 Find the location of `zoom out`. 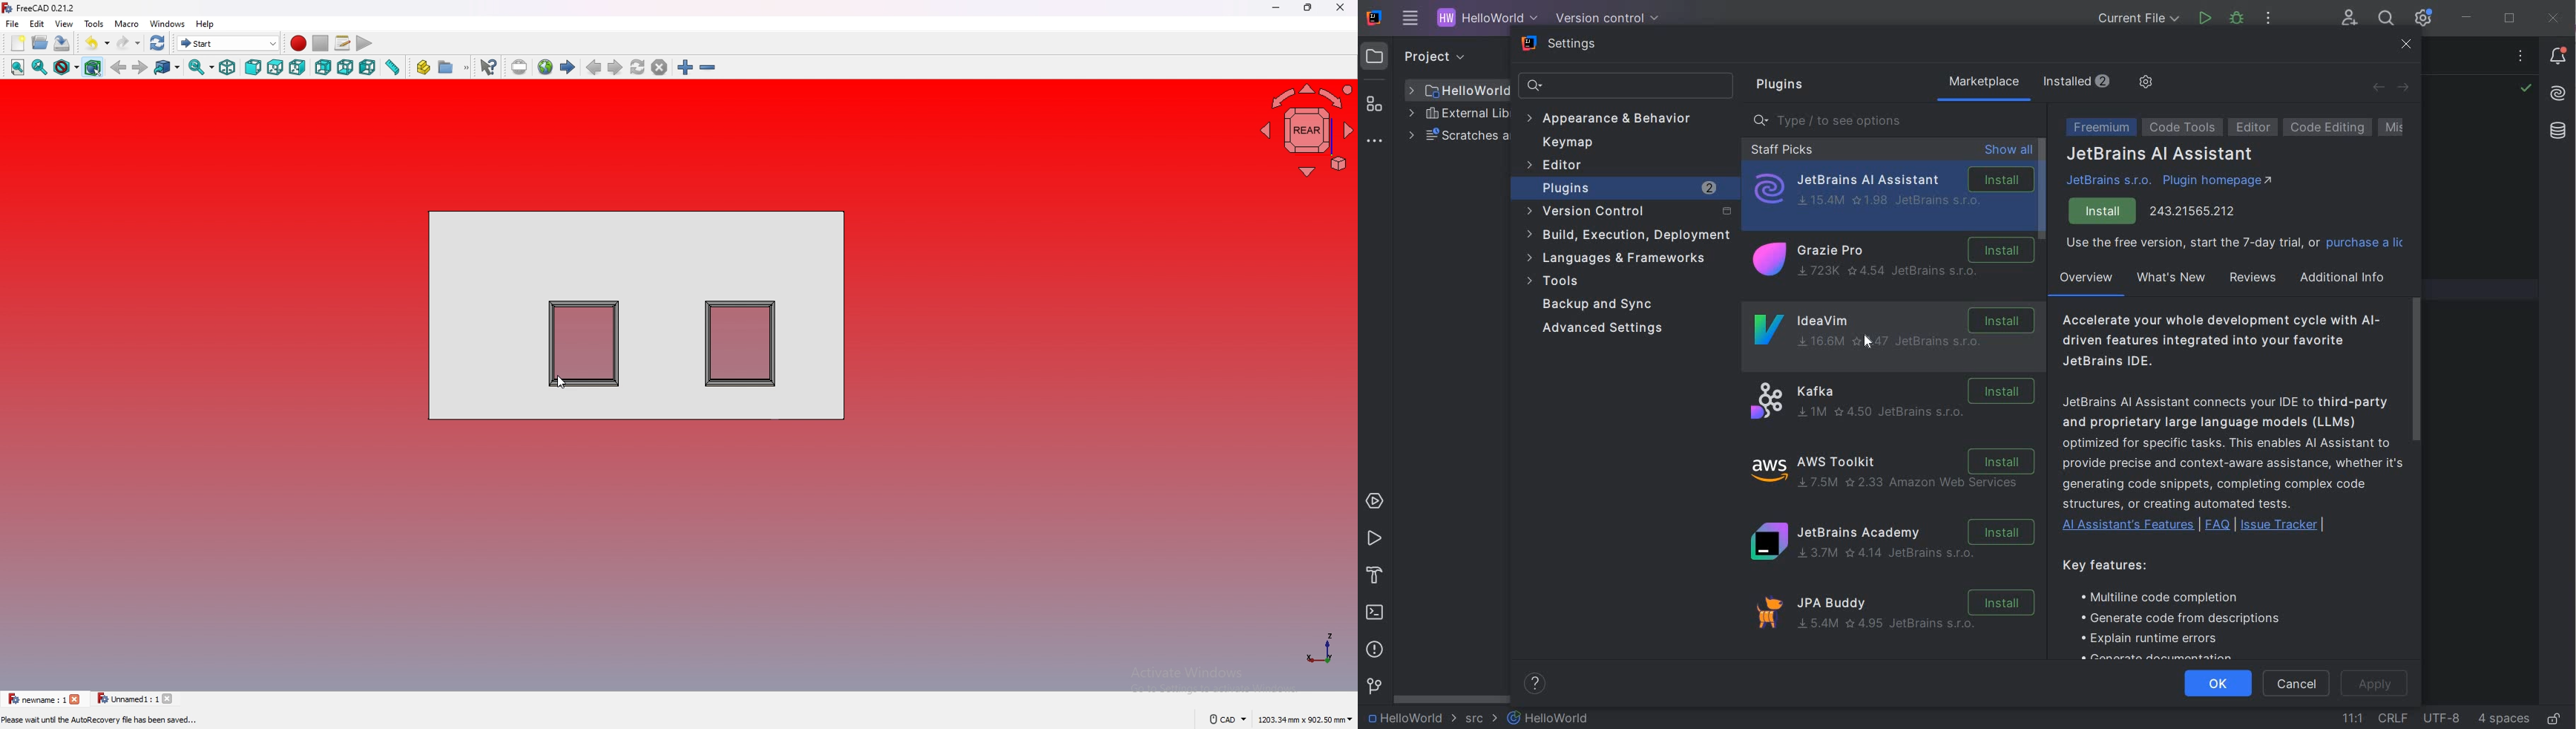

zoom out is located at coordinates (708, 67).